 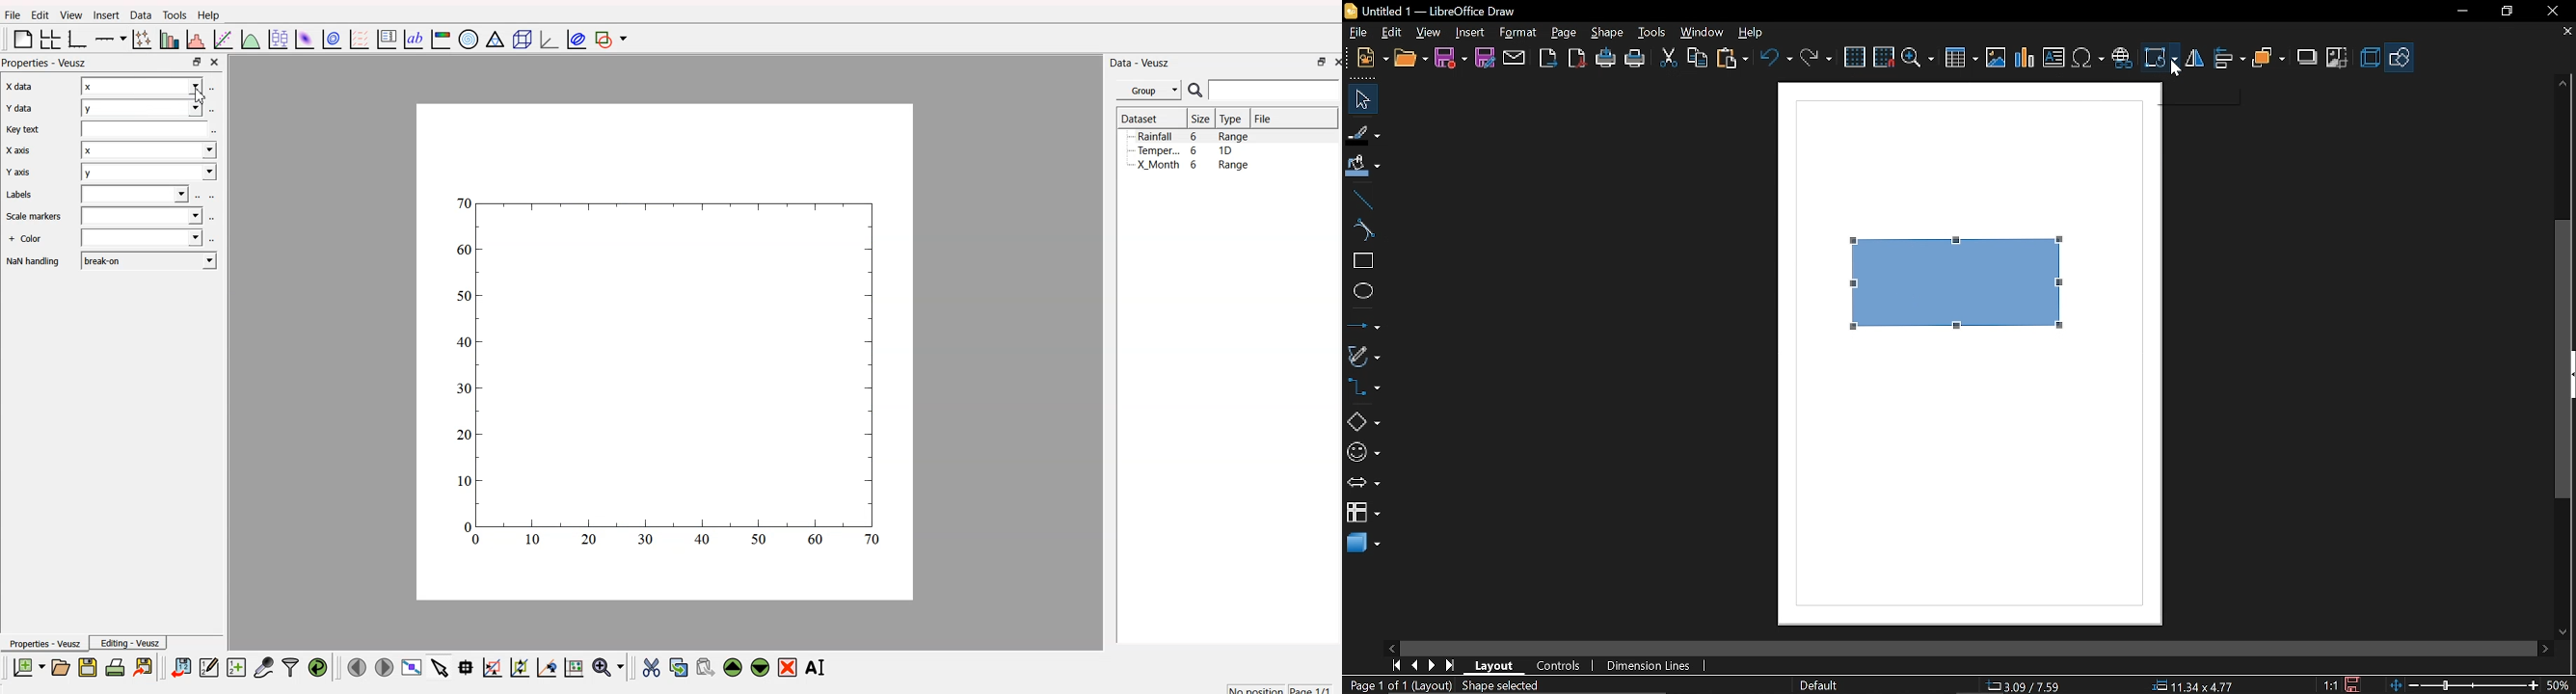 What do you see at coordinates (1363, 389) in the screenshot?
I see `Connector` at bounding box center [1363, 389].